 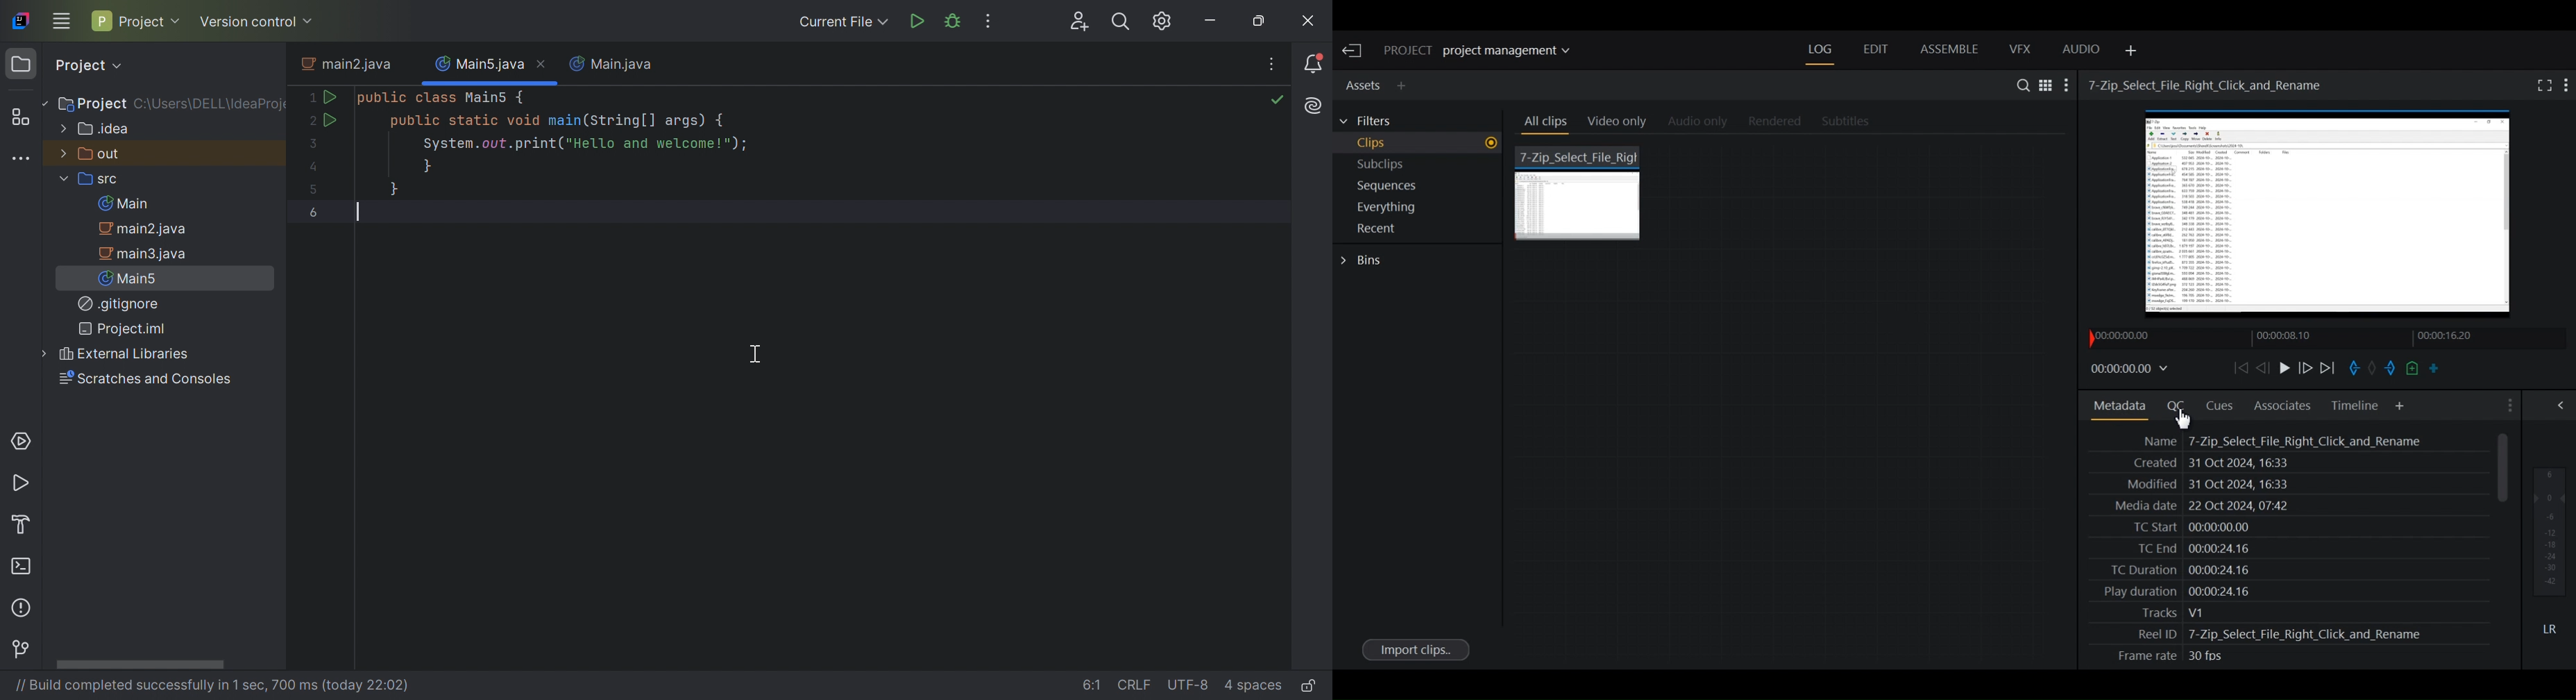 What do you see at coordinates (2268, 613) in the screenshot?
I see `Tracks` at bounding box center [2268, 613].